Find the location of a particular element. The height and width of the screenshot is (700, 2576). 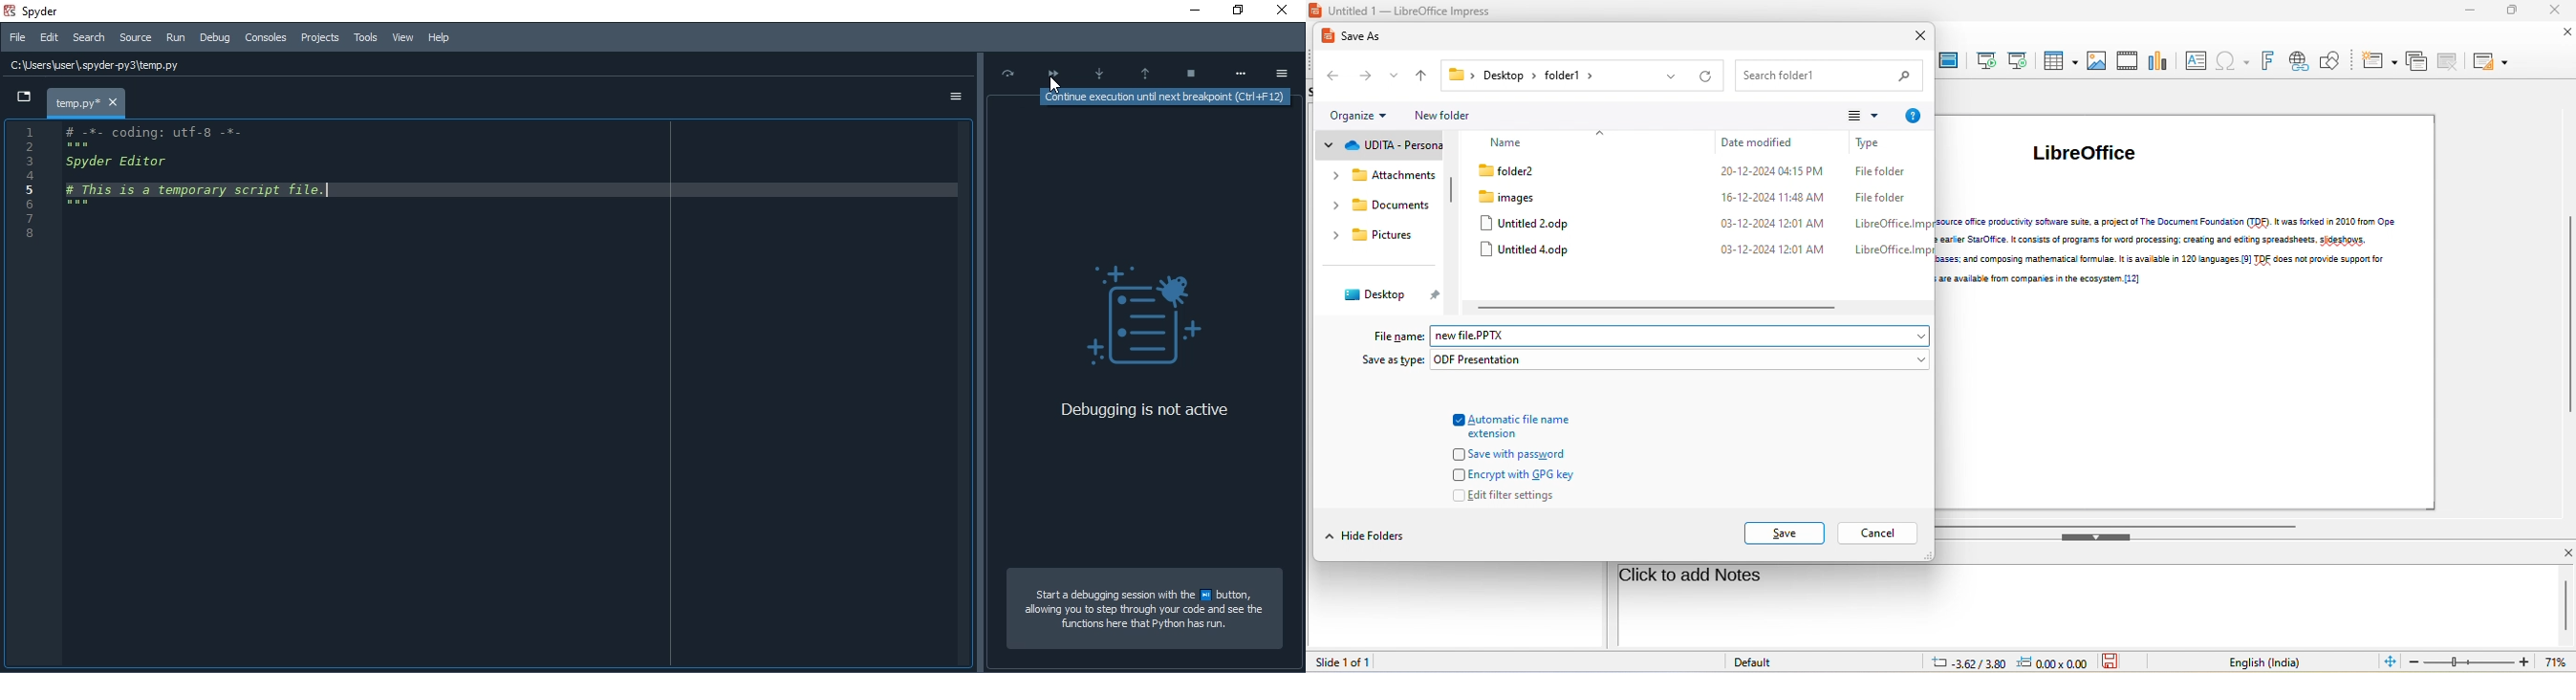

save as is located at coordinates (1361, 39).